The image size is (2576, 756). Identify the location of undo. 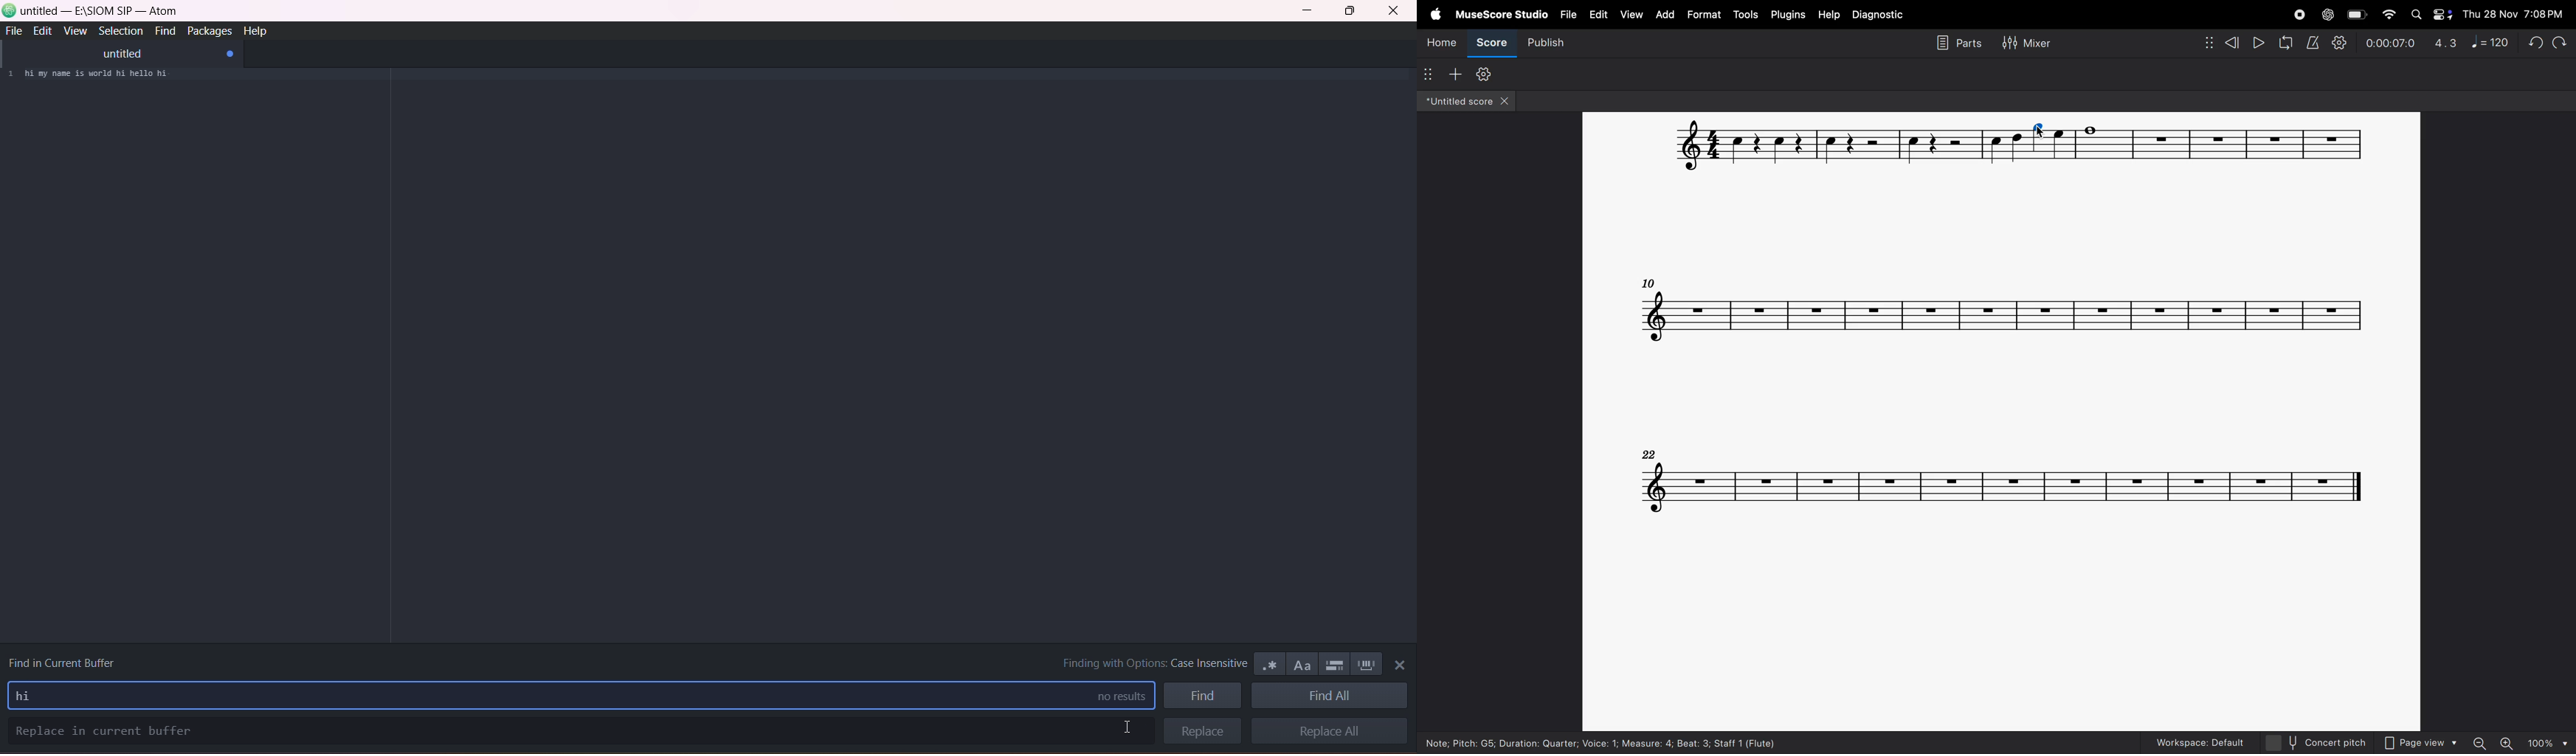
(2536, 43).